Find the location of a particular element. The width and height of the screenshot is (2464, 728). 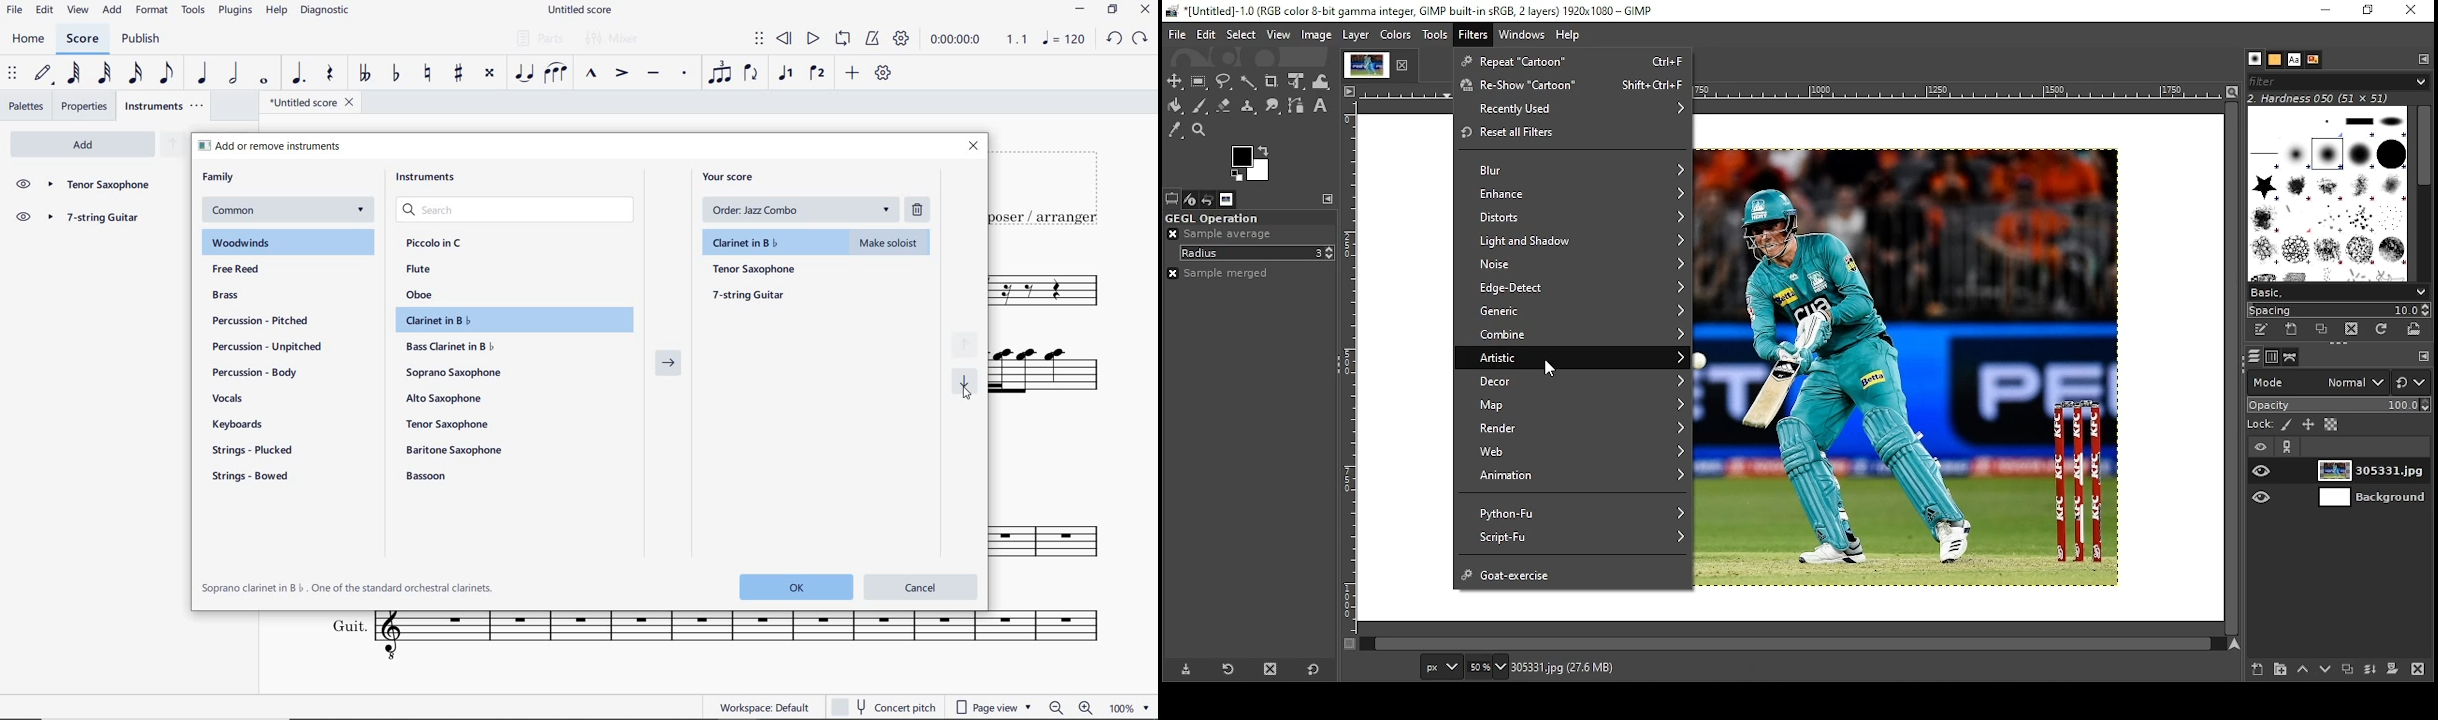

free selection tool is located at coordinates (1225, 81).